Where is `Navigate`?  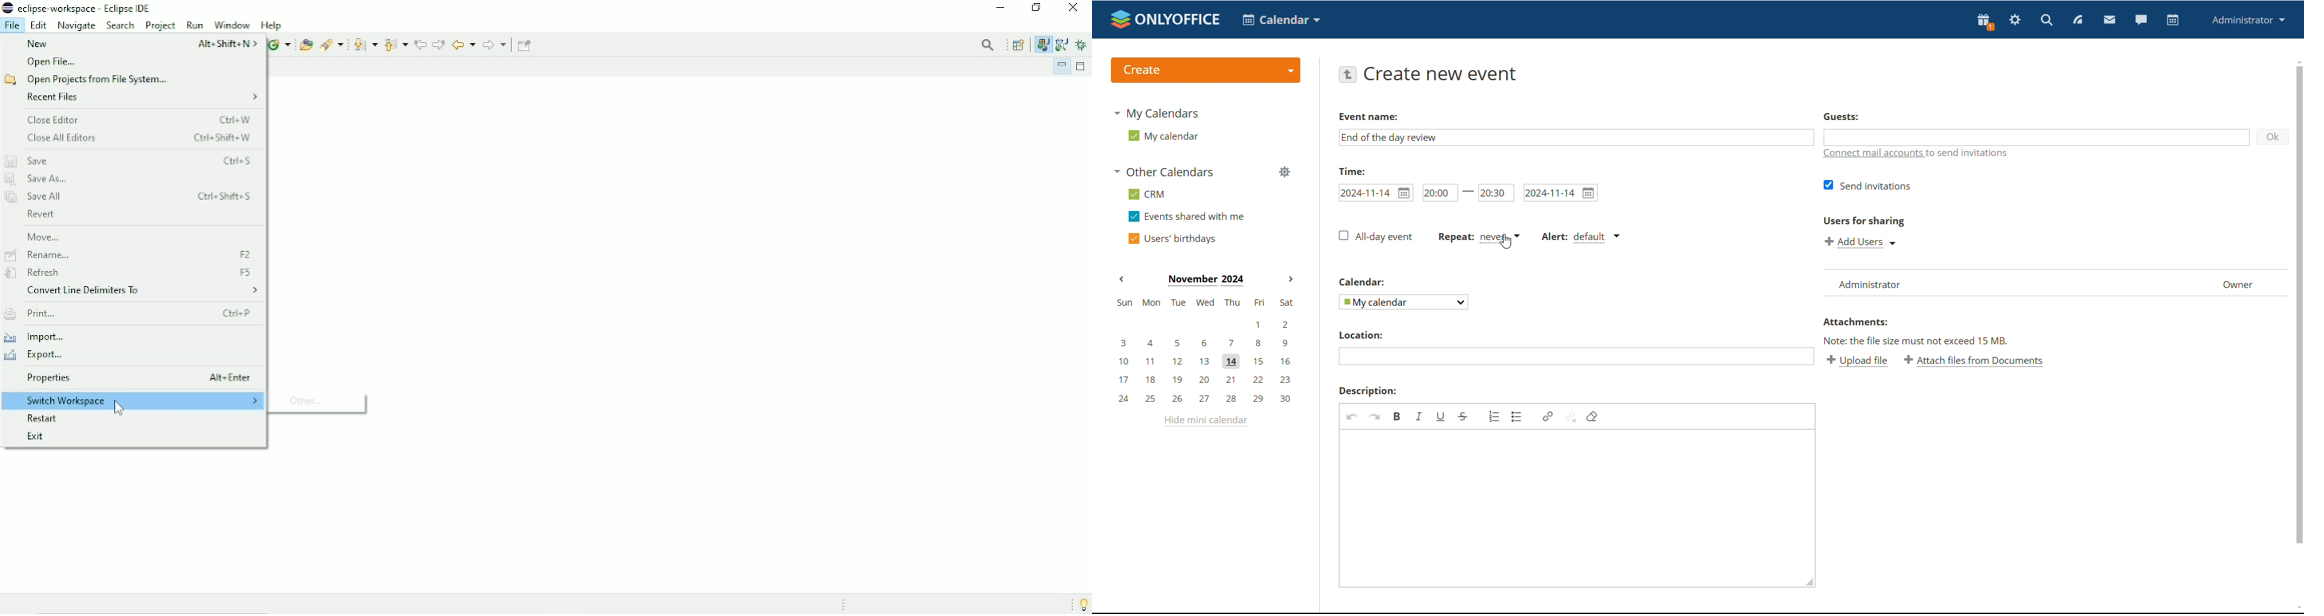 Navigate is located at coordinates (76, 25).